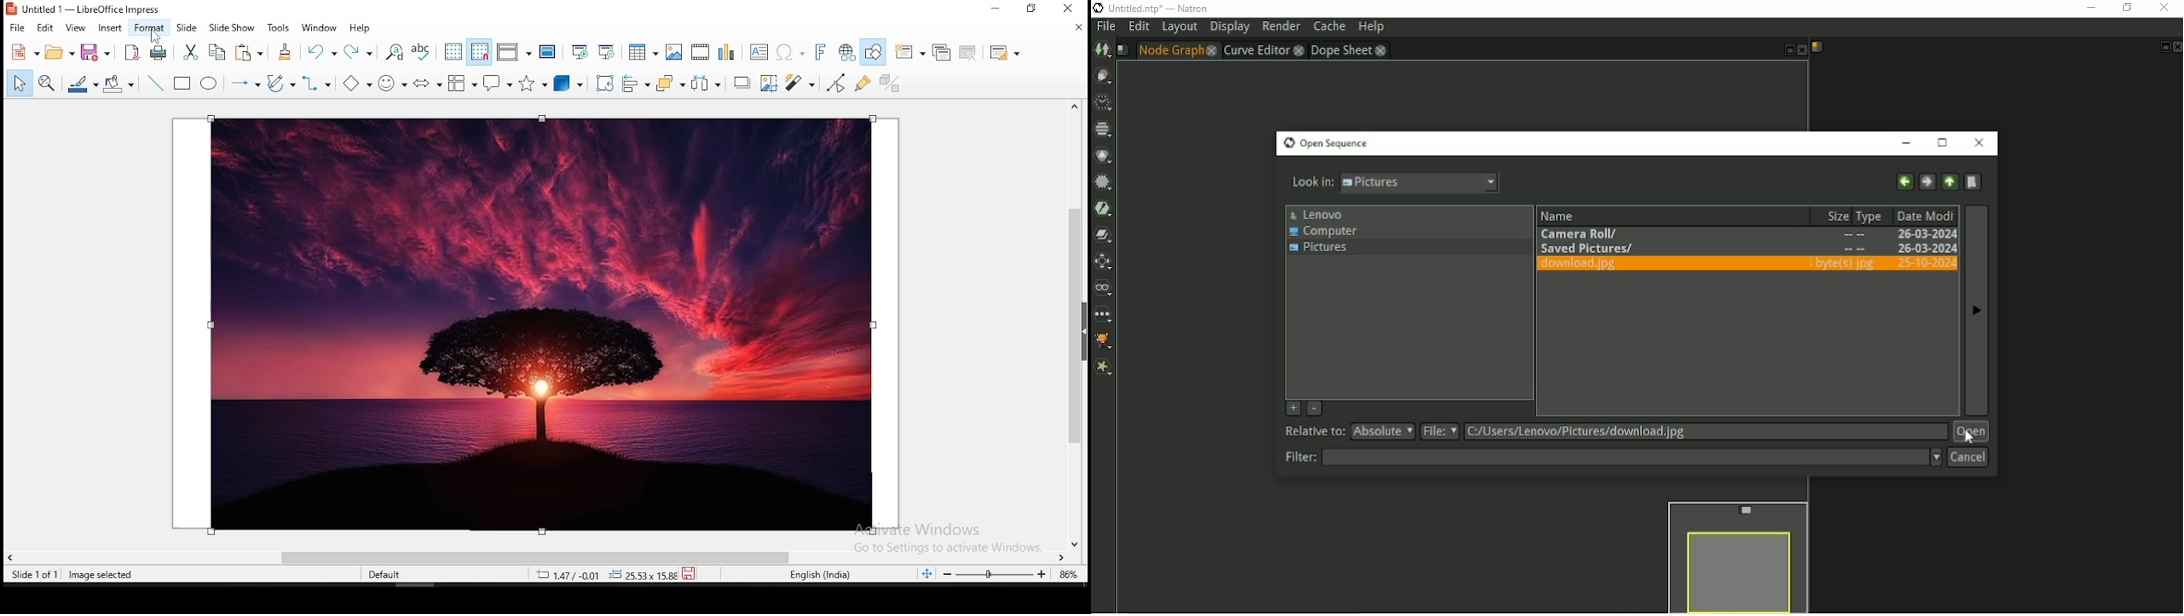 This screenshot has height=616, width=2184. I want to click on clone formatting, so click(285, 51).